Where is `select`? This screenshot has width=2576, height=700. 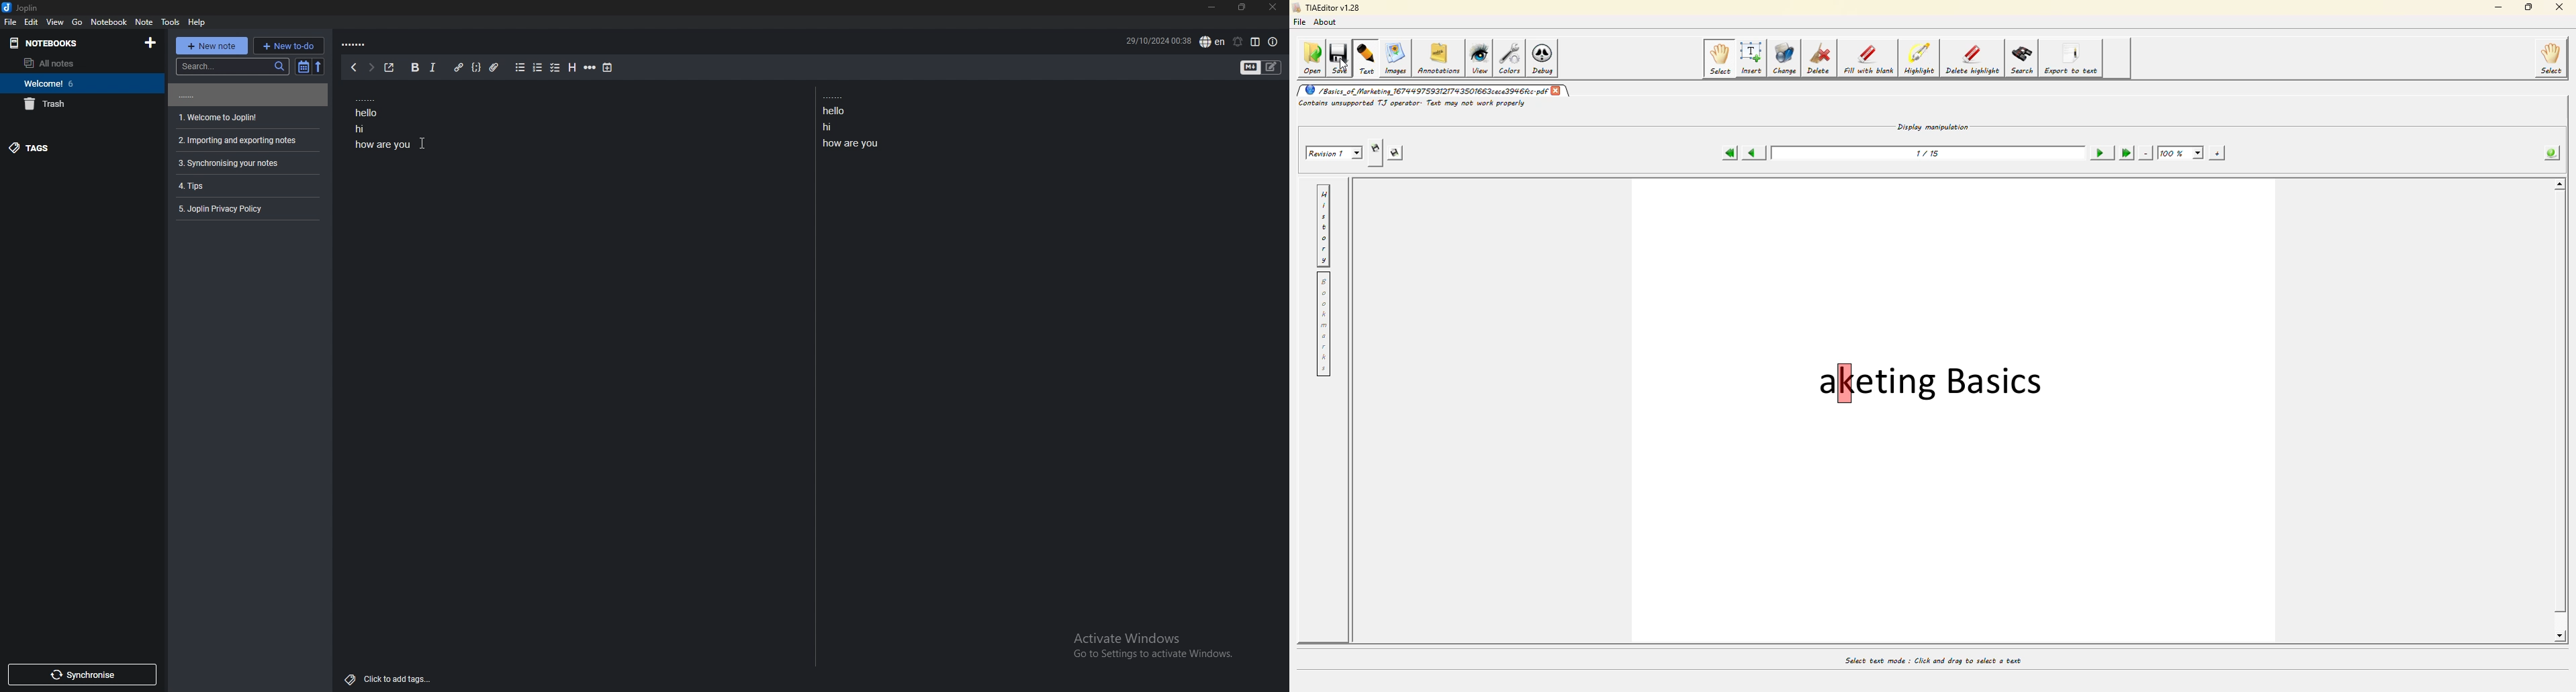 select is located at coordinates (1719, 58).